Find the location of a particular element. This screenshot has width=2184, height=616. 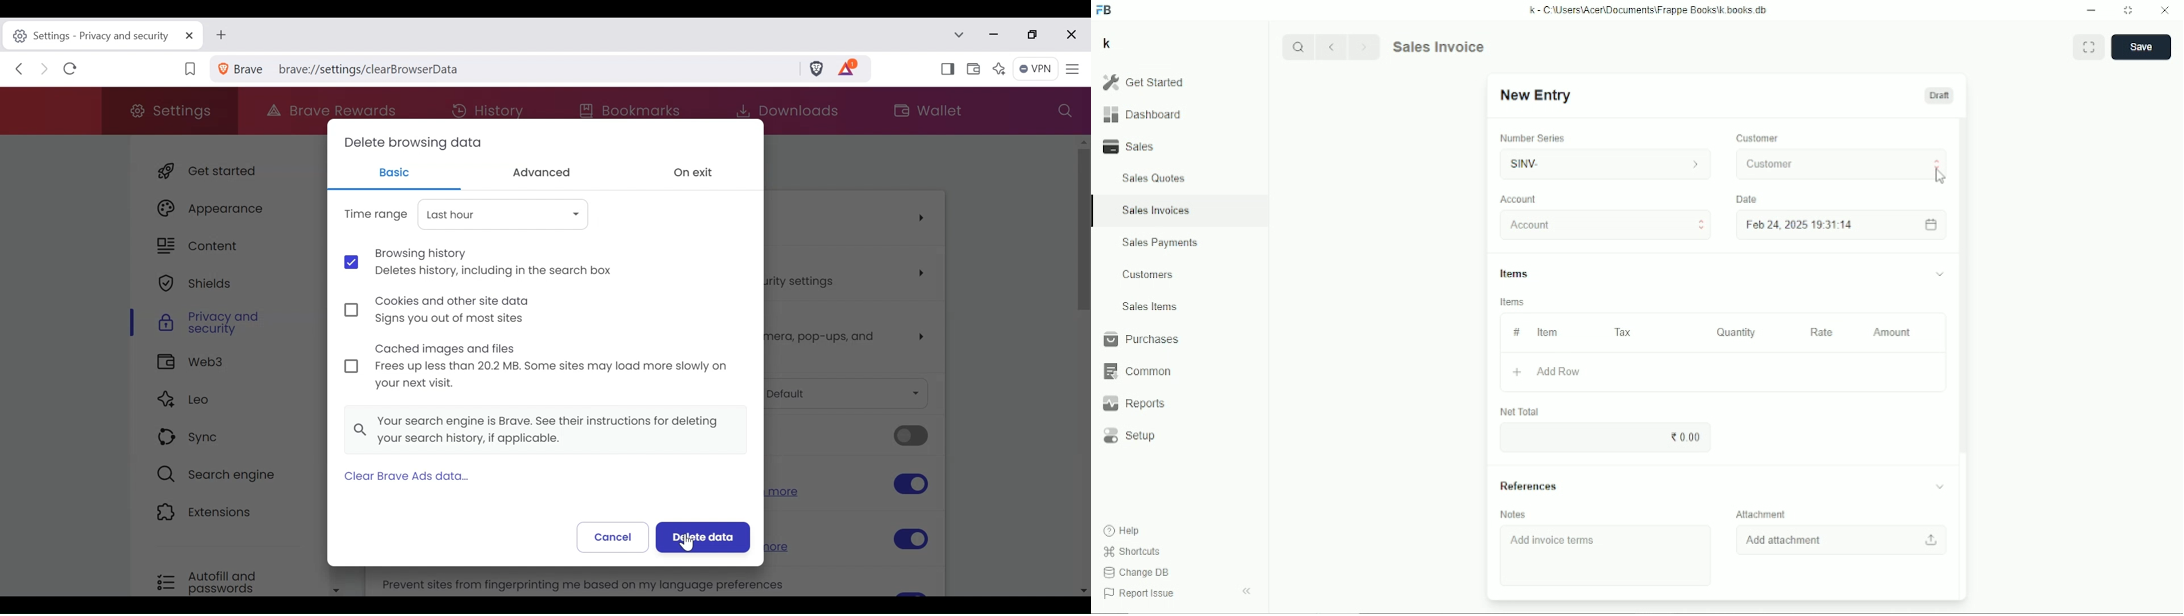

k is located at coordinates (1106, 43).